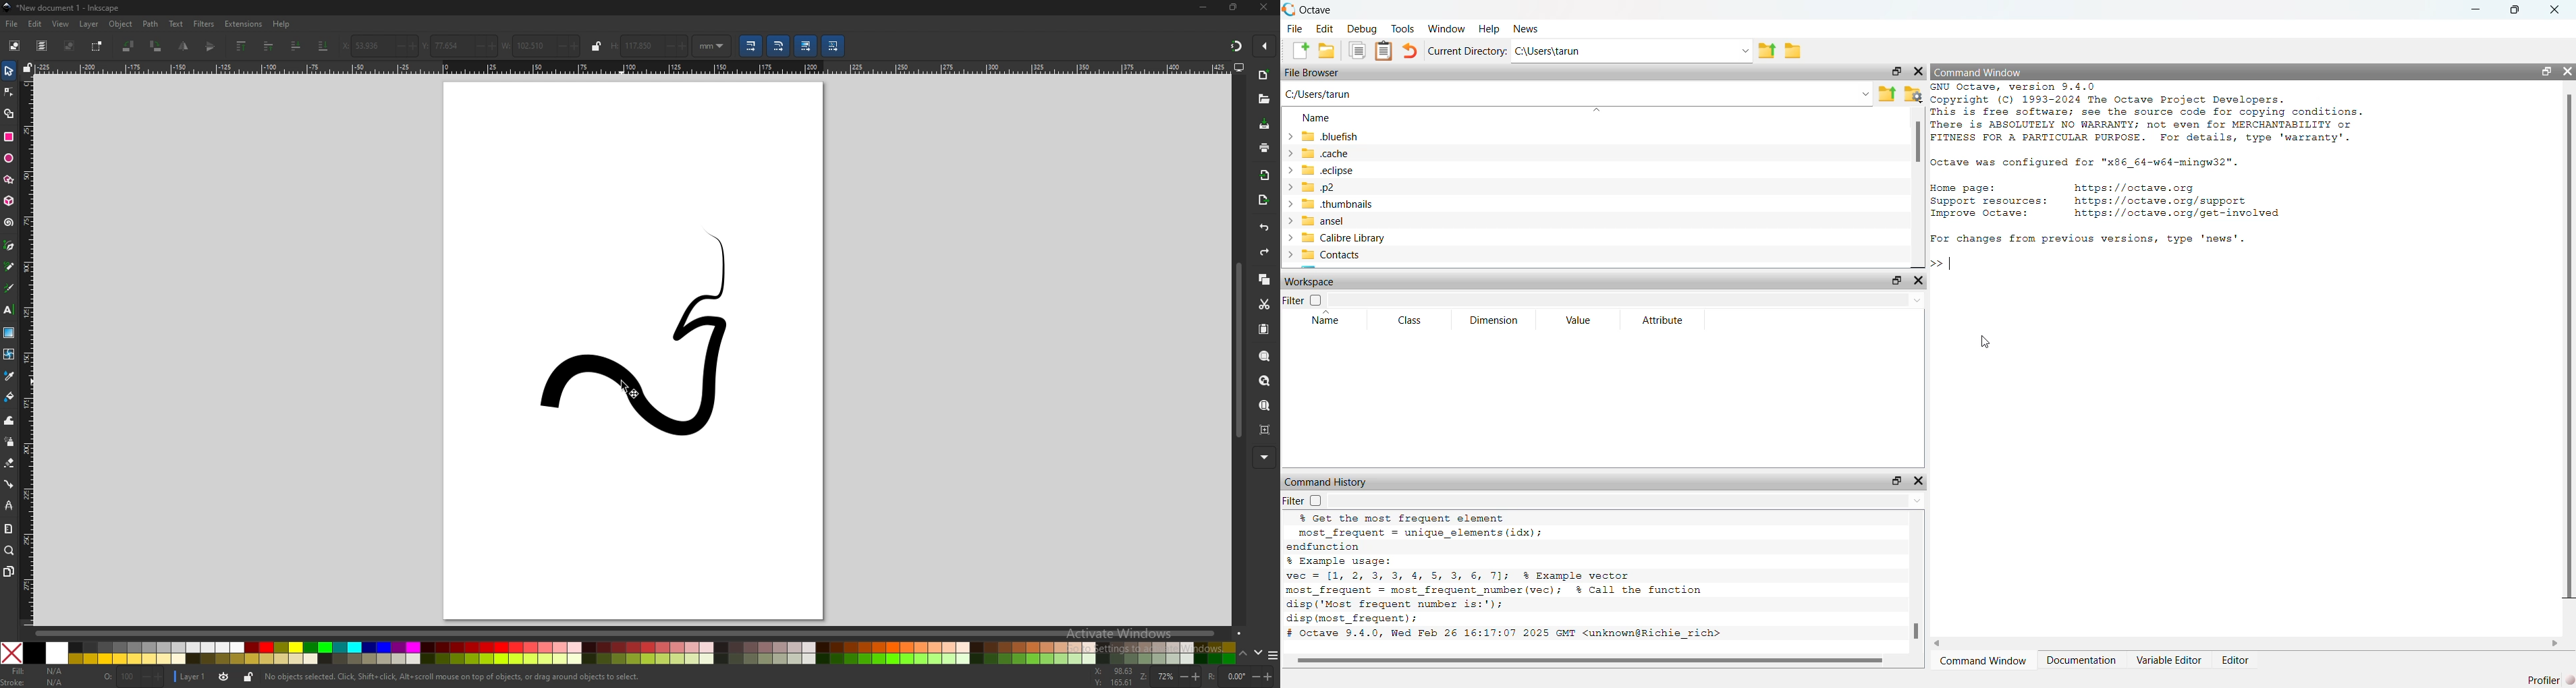 The width and height of the screenshot is (2576, 700). I want to click on more, so click(1265, 457).